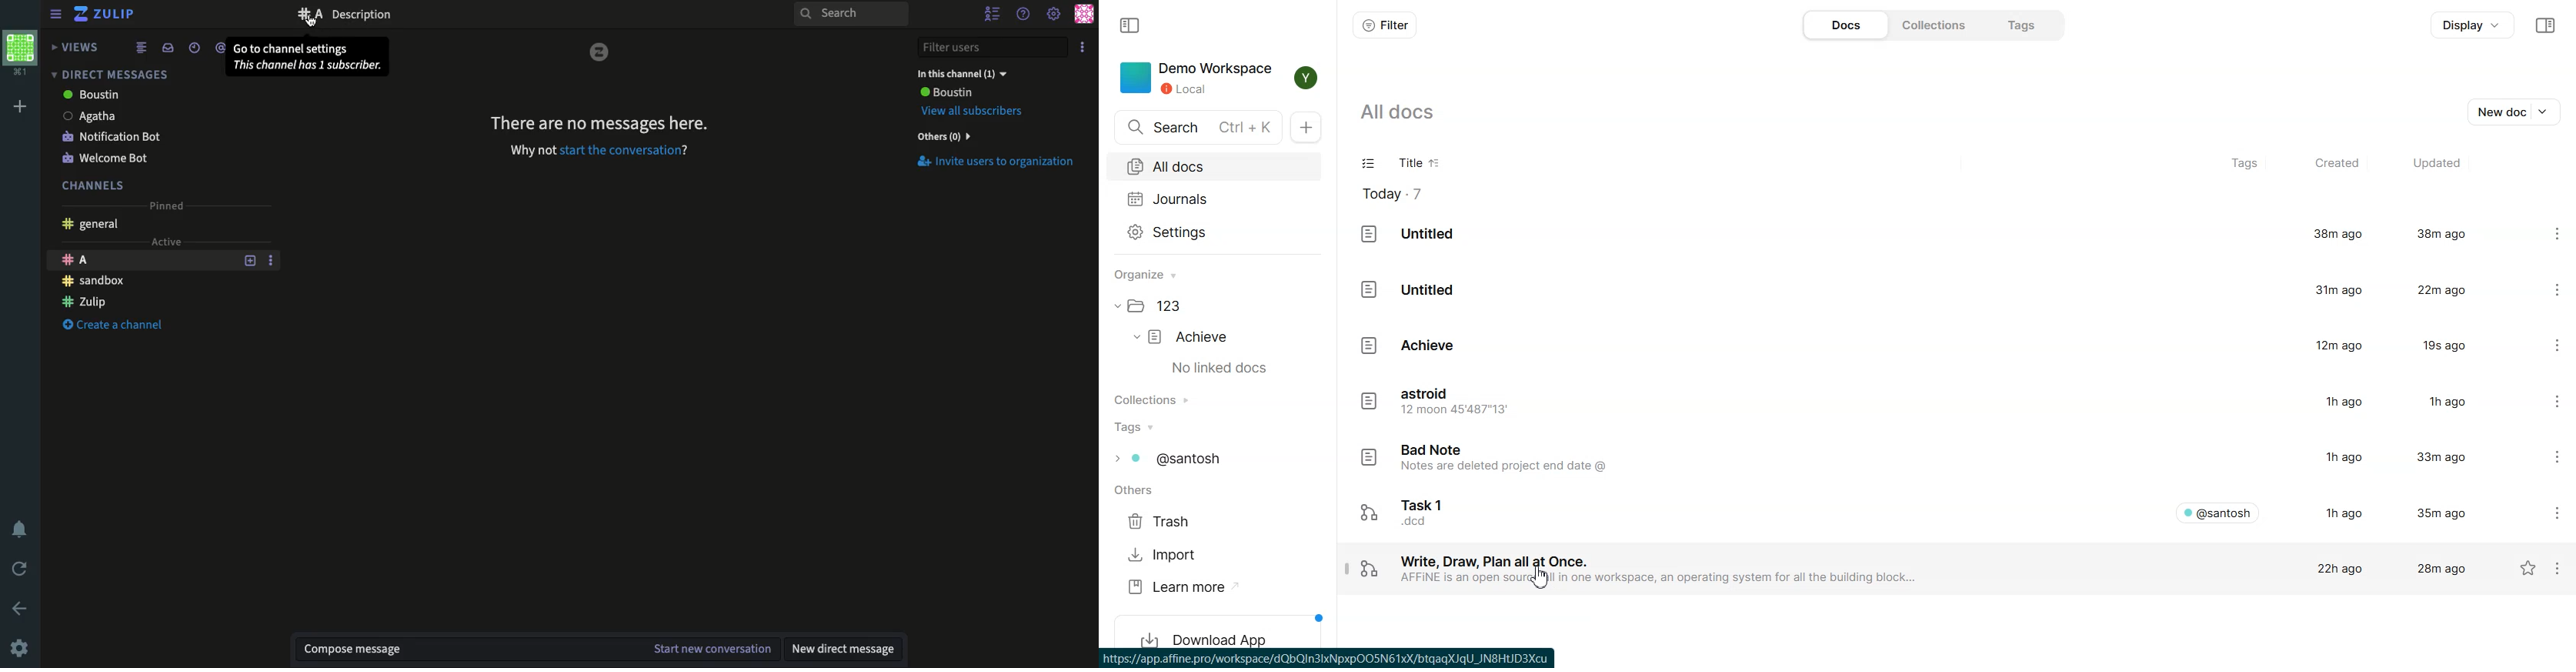  Describe the element at coordinates (95, 186) in the screenshot. I see `Channels` at that location.